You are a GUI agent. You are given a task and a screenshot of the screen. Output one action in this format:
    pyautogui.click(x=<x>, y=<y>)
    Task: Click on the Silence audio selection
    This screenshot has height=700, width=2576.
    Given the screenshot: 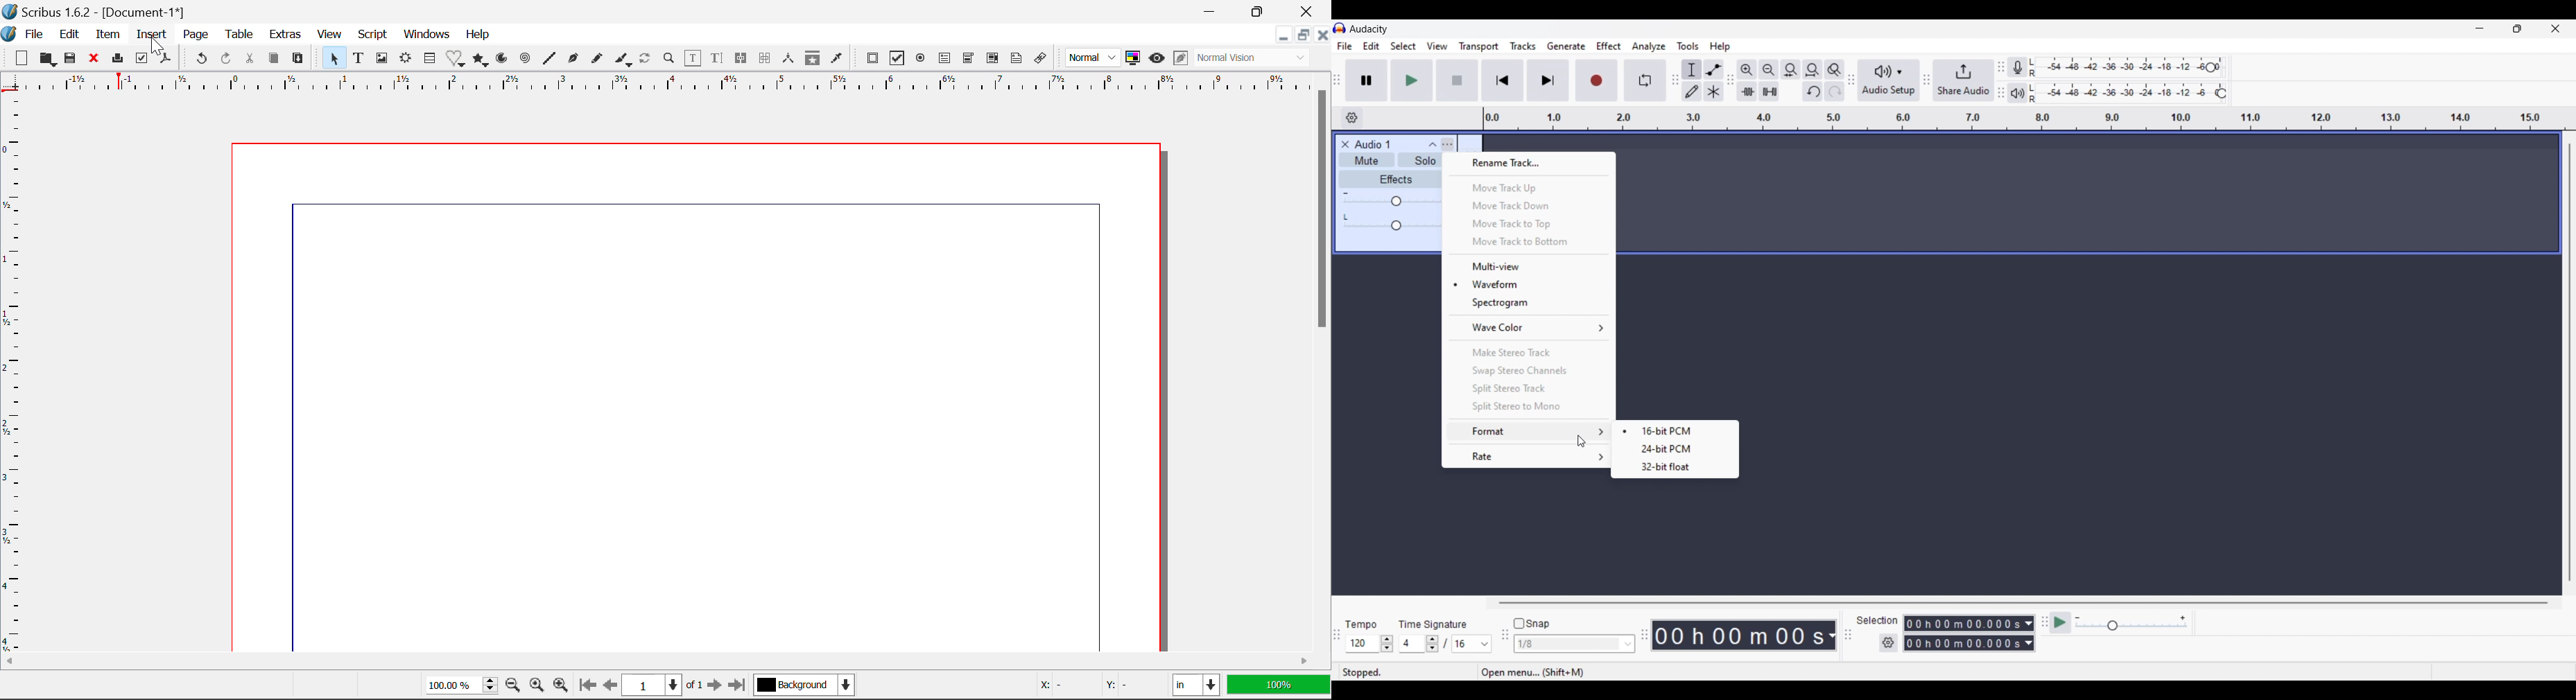 What is the action you would take?
    pyautogui.click(x=1769, y=91)
    